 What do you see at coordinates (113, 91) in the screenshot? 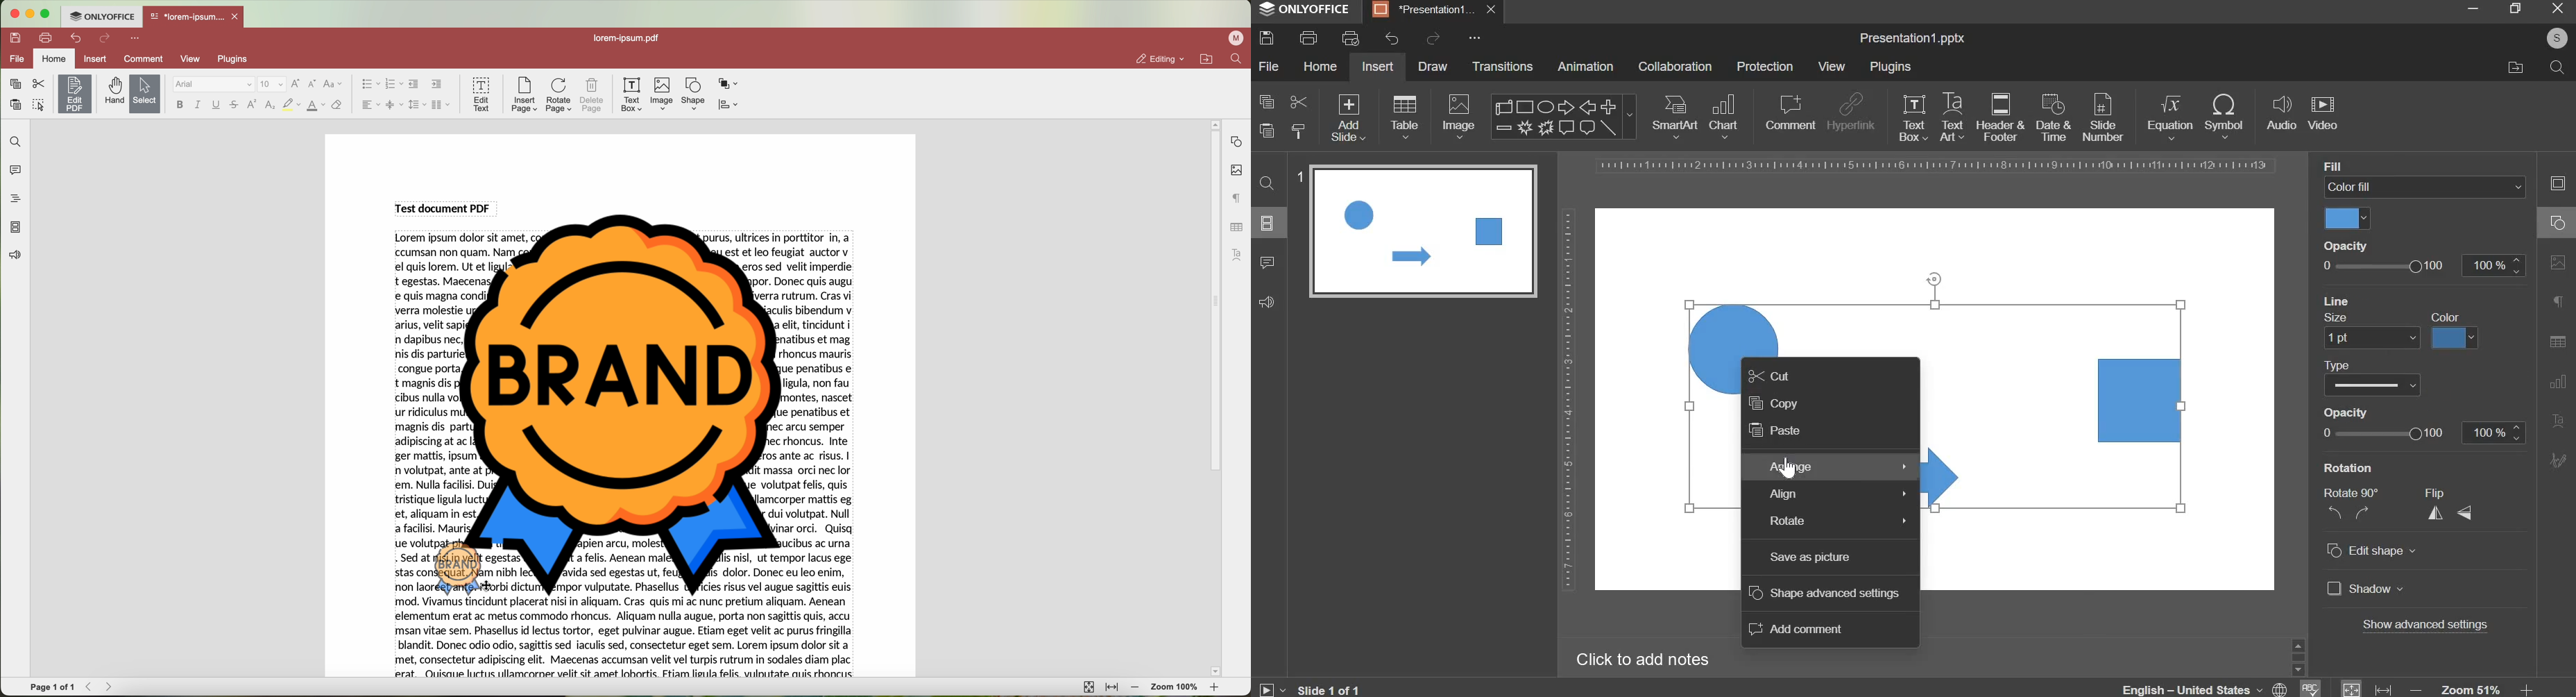
I see `hand` at bounding box center [113, 91].